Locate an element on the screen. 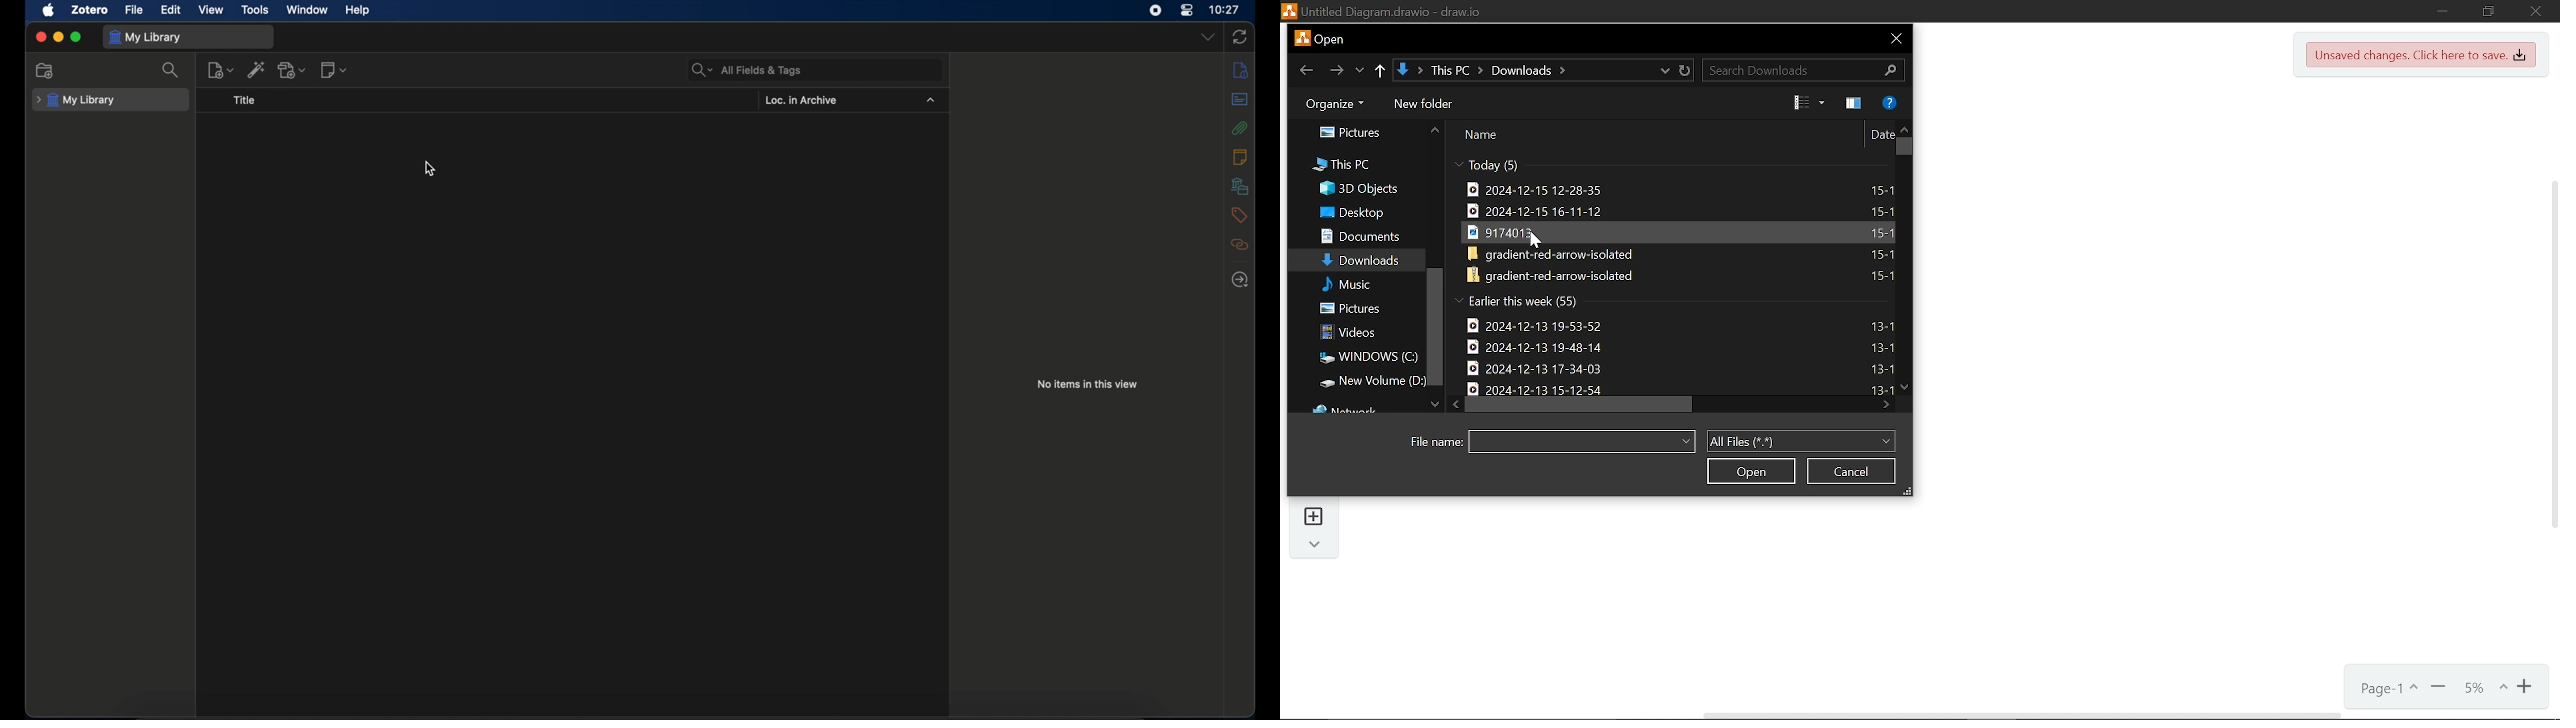 This screenshot has height=728, width=2576. search is located at coordinates (171, 70).